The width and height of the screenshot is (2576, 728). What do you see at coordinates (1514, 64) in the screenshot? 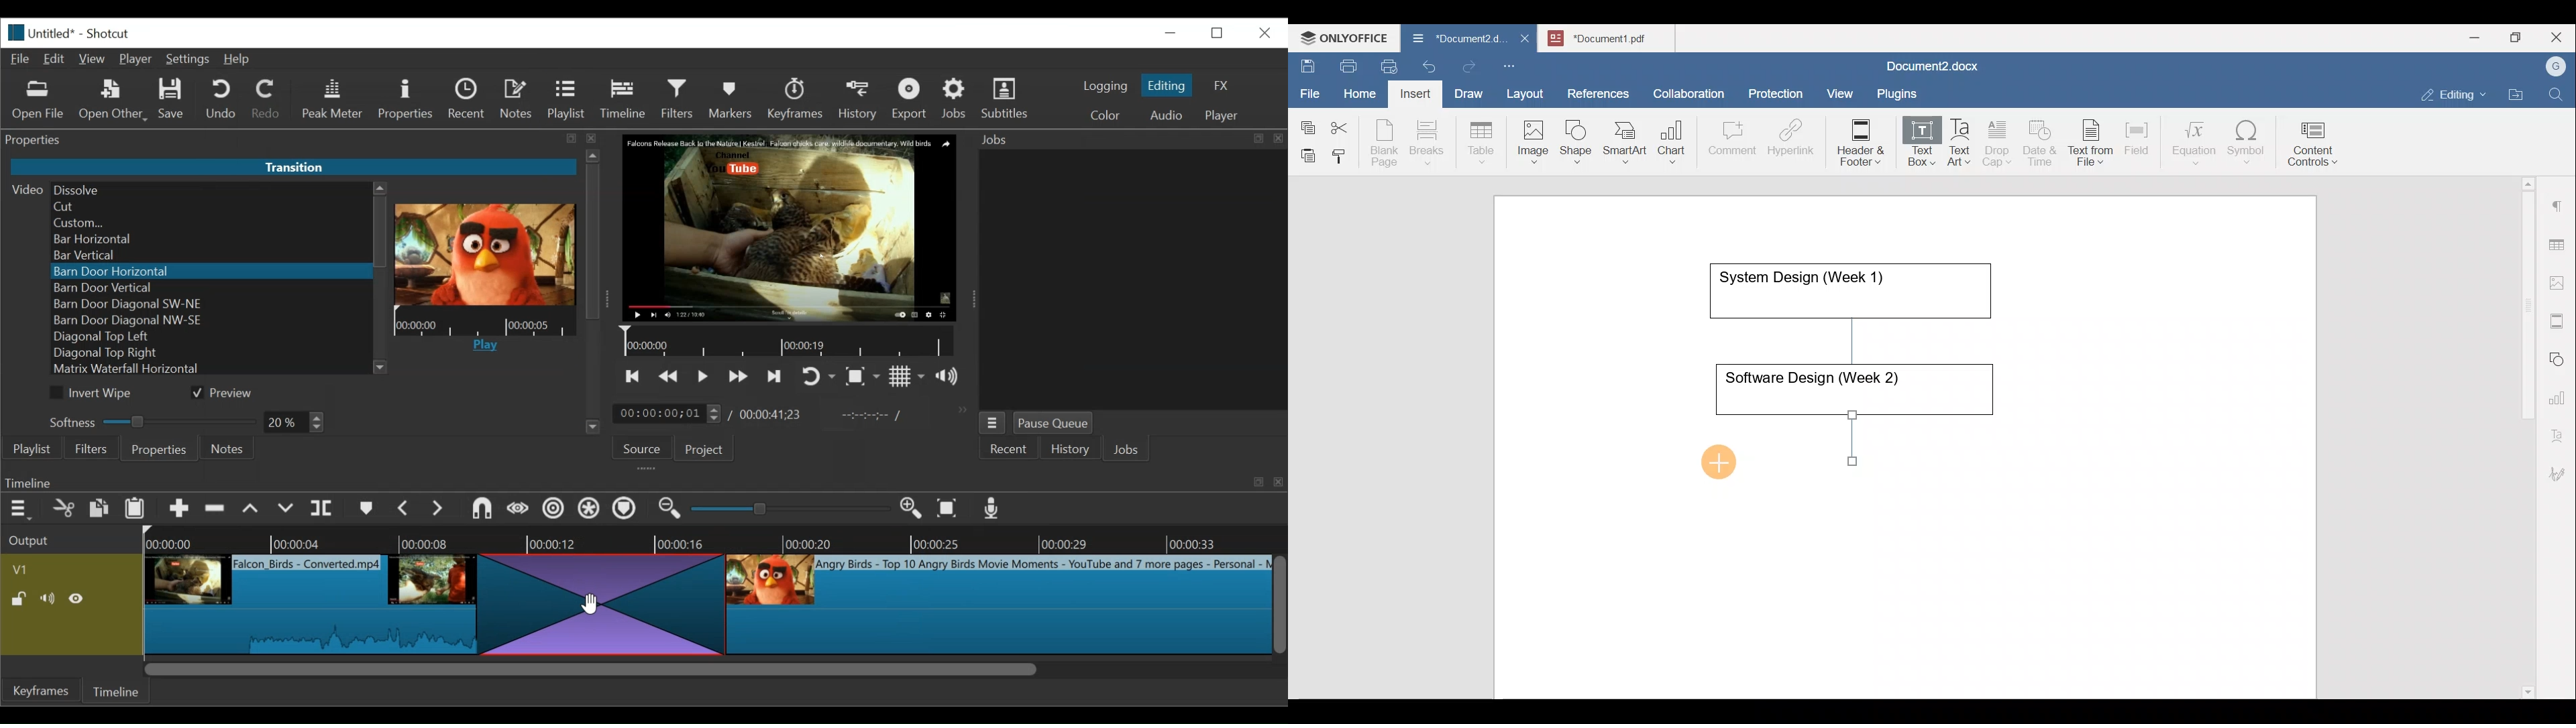
I see `Customize quick access toolbar` at bounding box center [1514, 64].